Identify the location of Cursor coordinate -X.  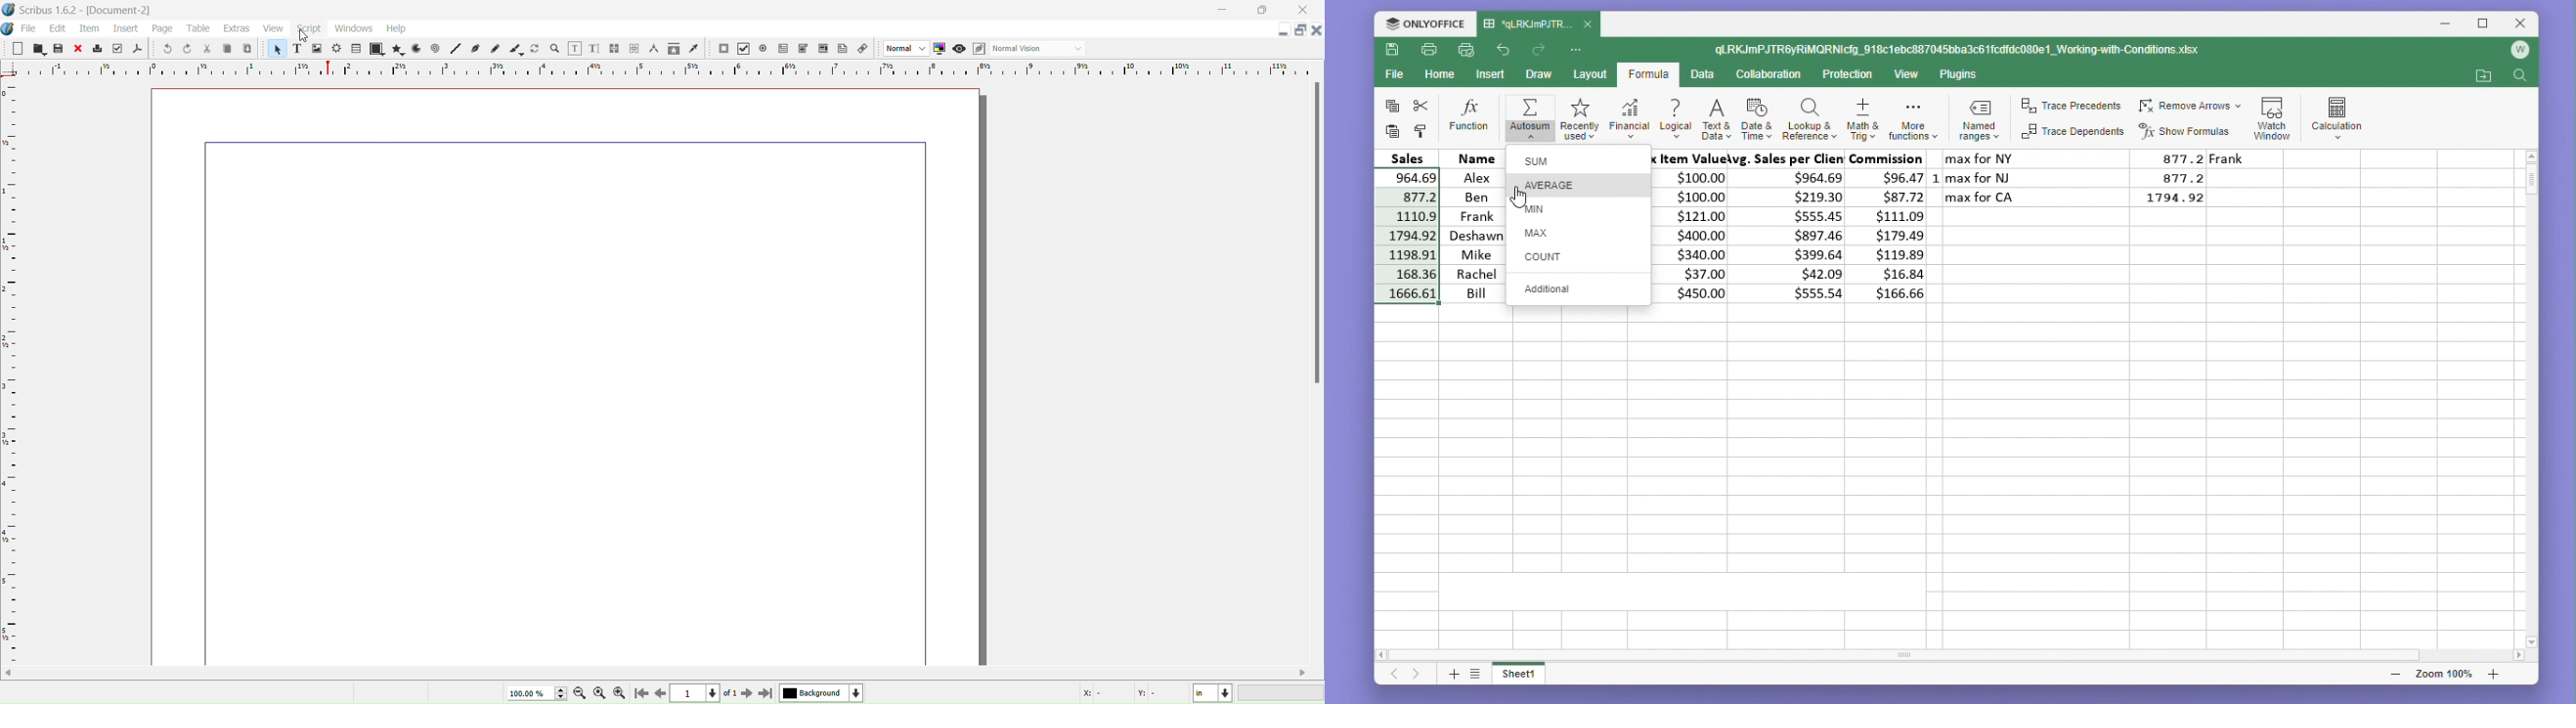
(1099, 694).